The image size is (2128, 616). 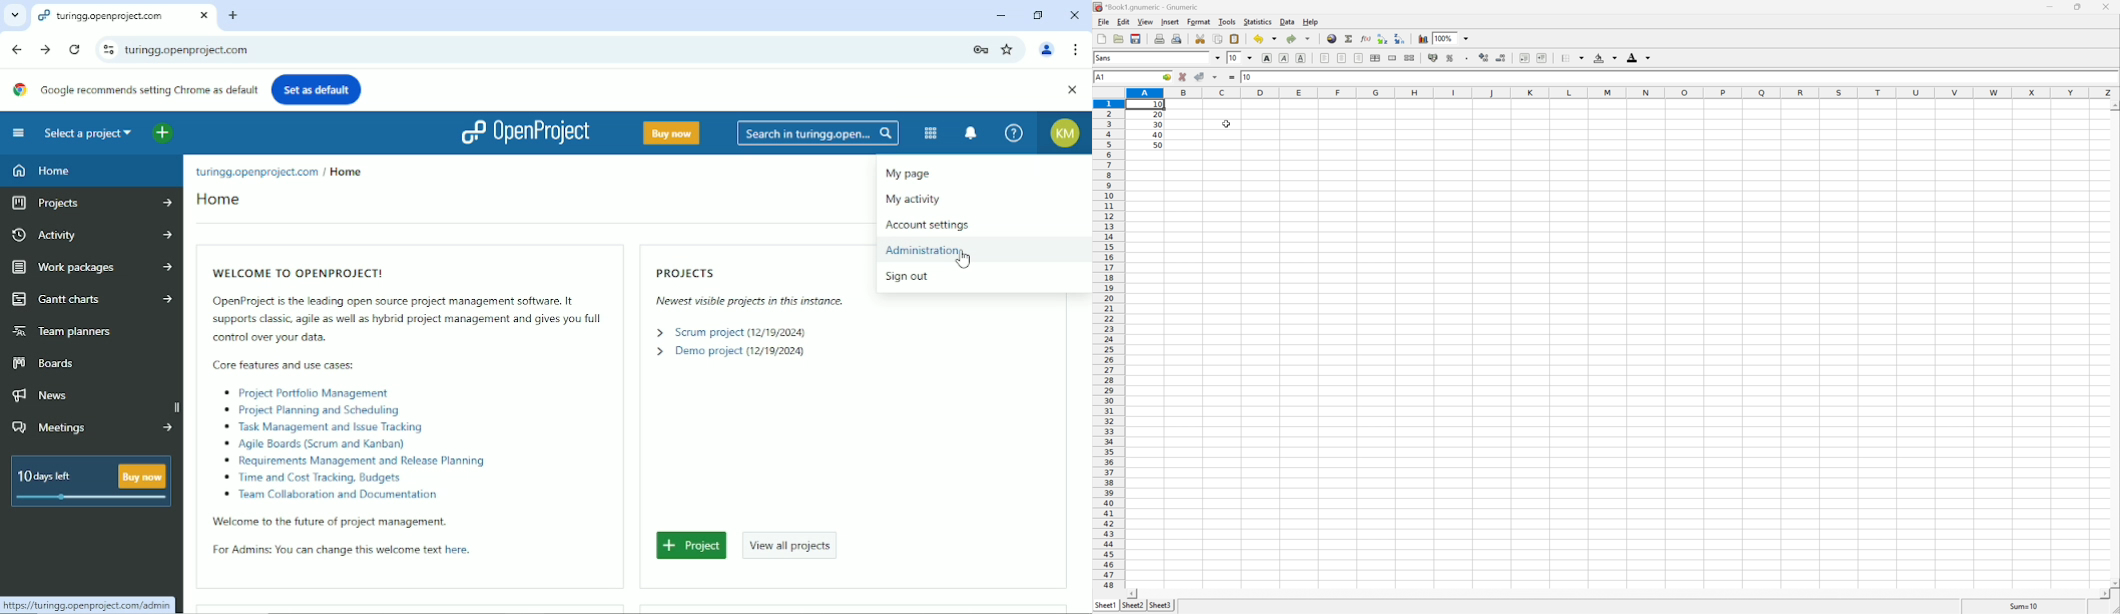 I want to click on File, so click(x=1101, y=37).